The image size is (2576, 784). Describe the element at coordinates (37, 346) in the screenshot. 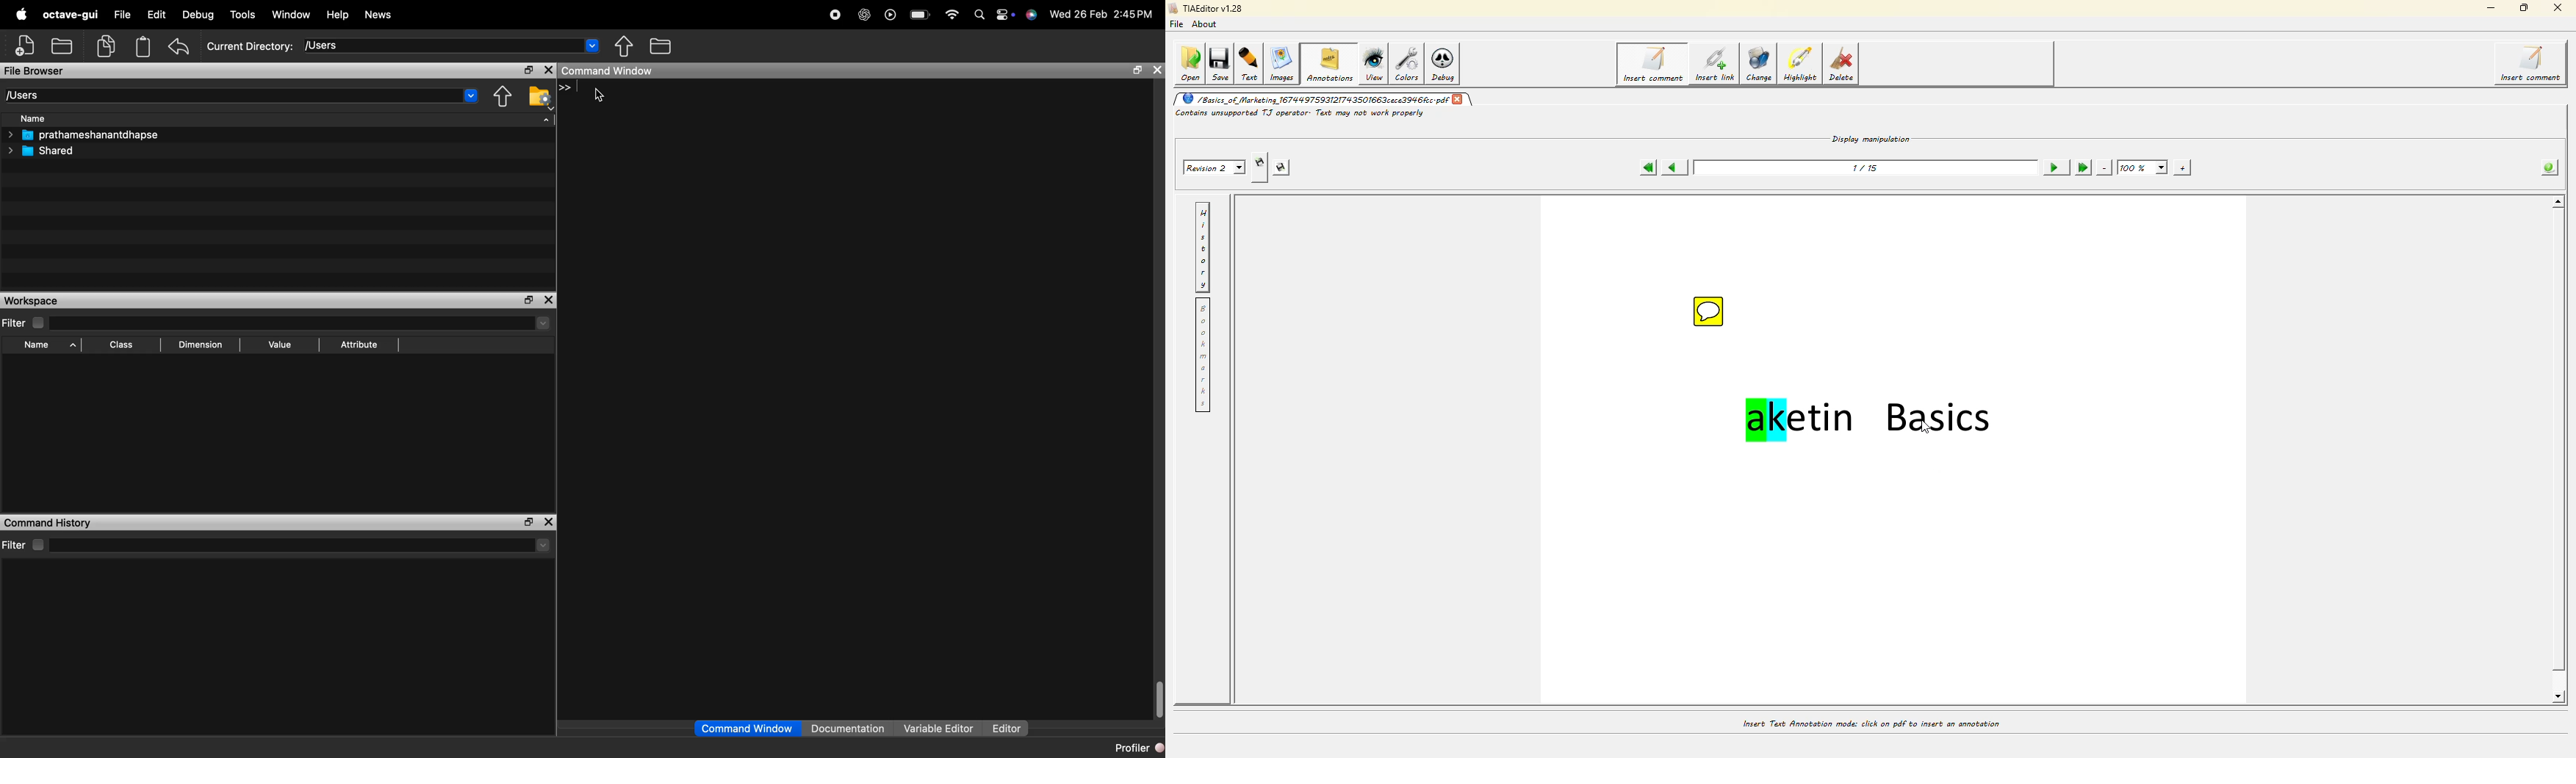

I see `Name` at that location.